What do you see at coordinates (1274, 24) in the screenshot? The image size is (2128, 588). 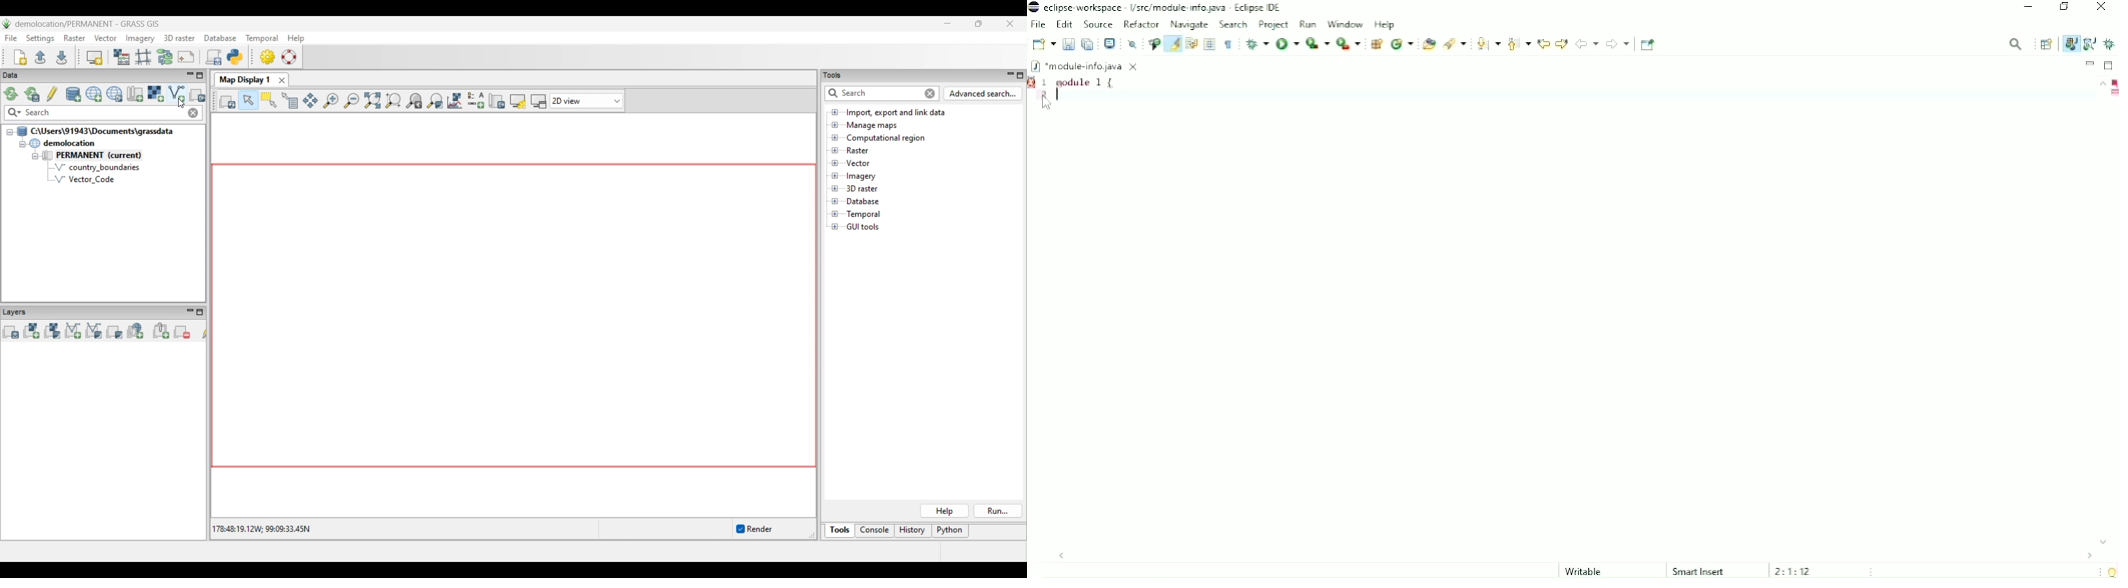 I see `Project` at bounding box center [1274, 24].